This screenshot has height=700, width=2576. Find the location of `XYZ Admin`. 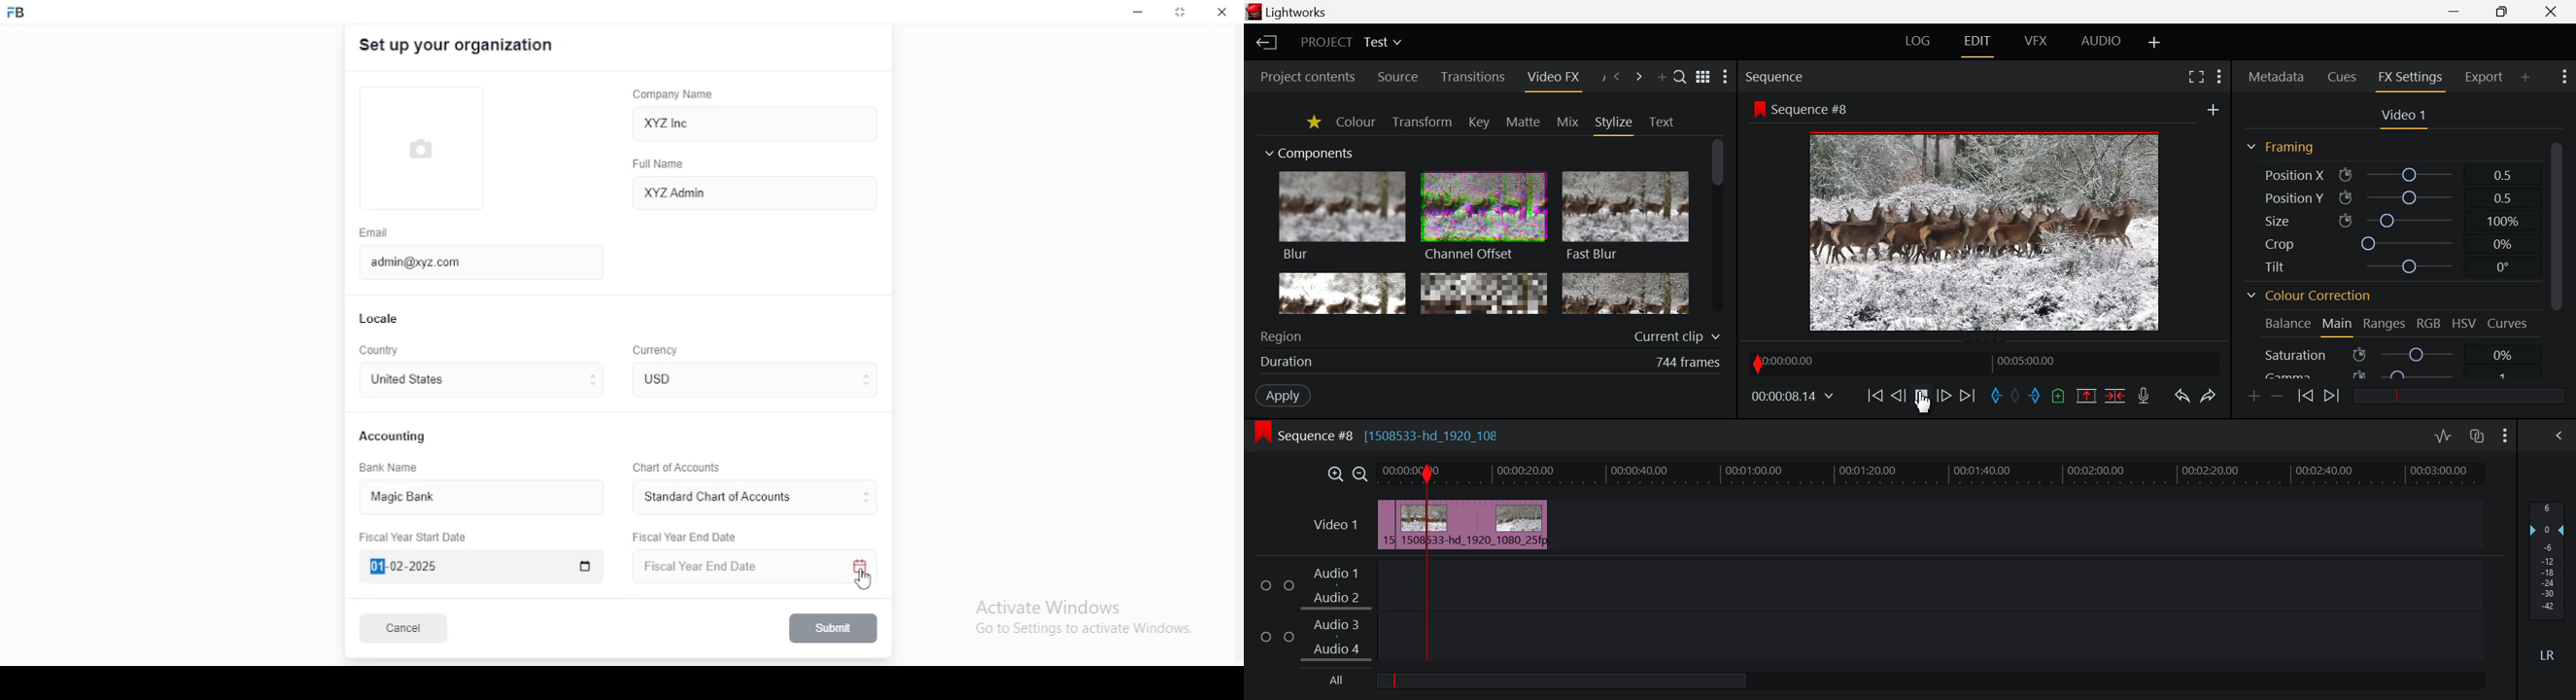

XYZ Admin is located at coordinates (755, 192).